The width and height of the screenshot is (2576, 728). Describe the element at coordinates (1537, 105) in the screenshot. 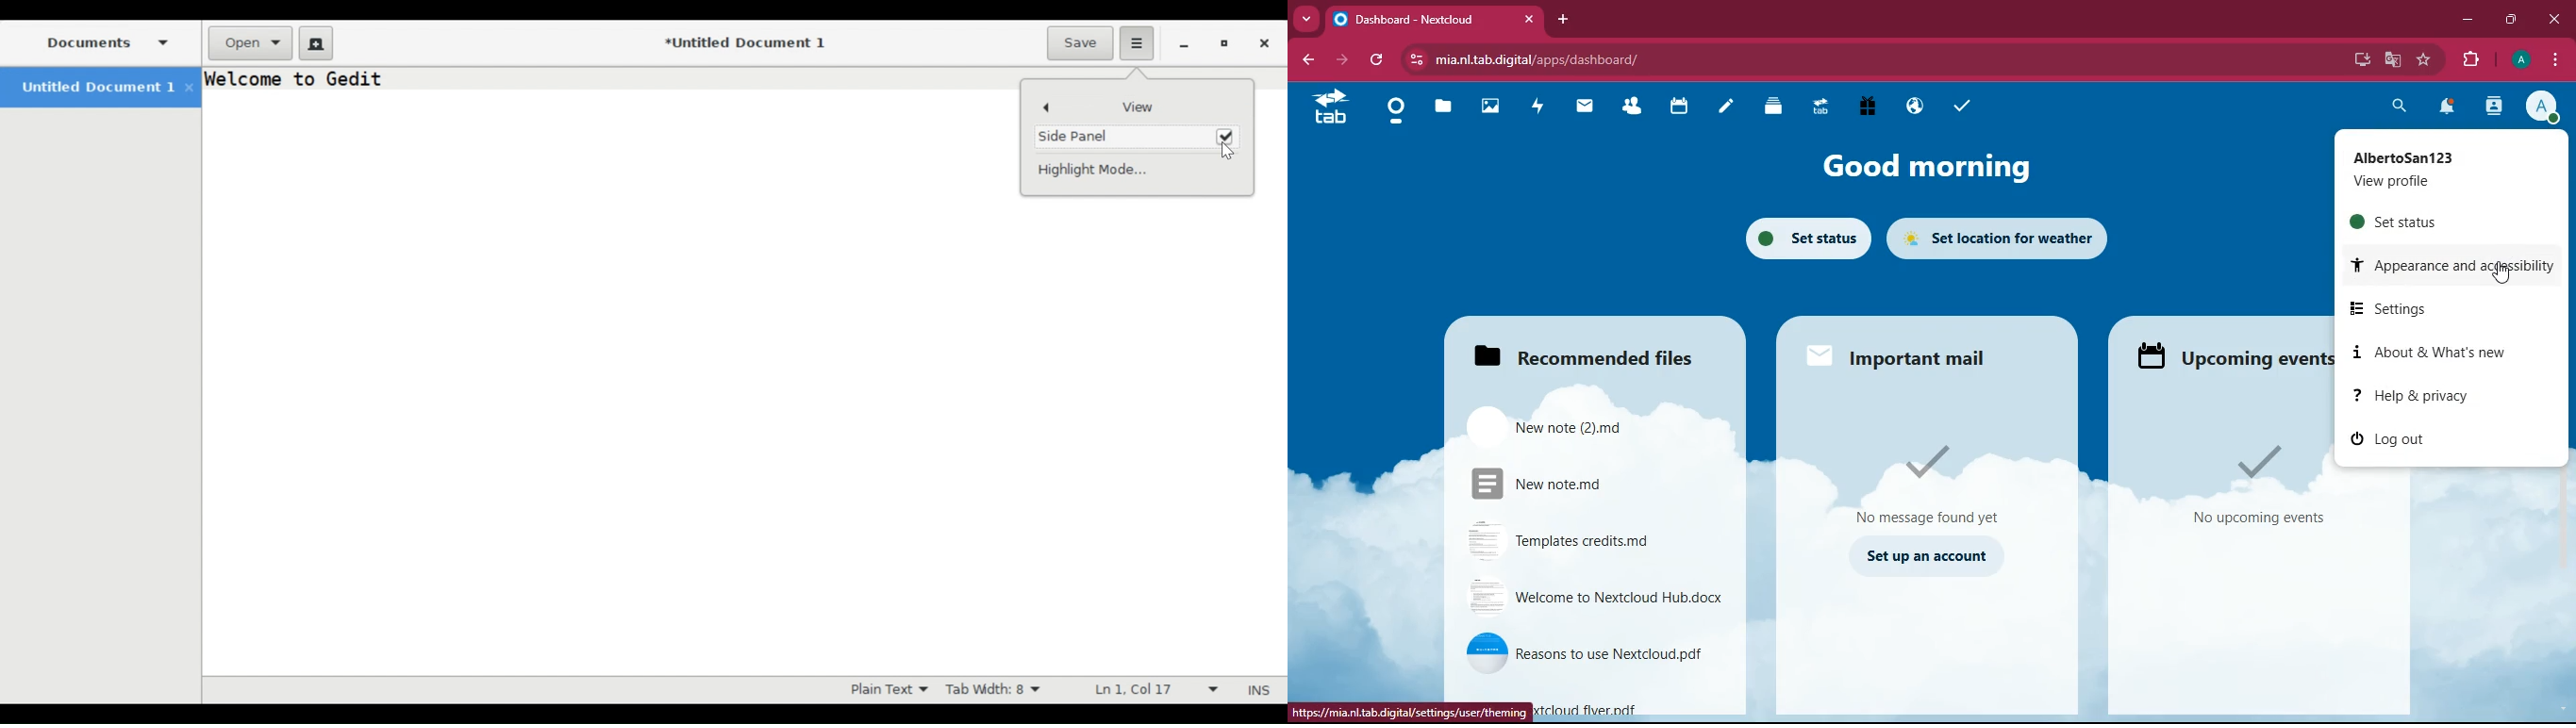

I see `activity` at that location.